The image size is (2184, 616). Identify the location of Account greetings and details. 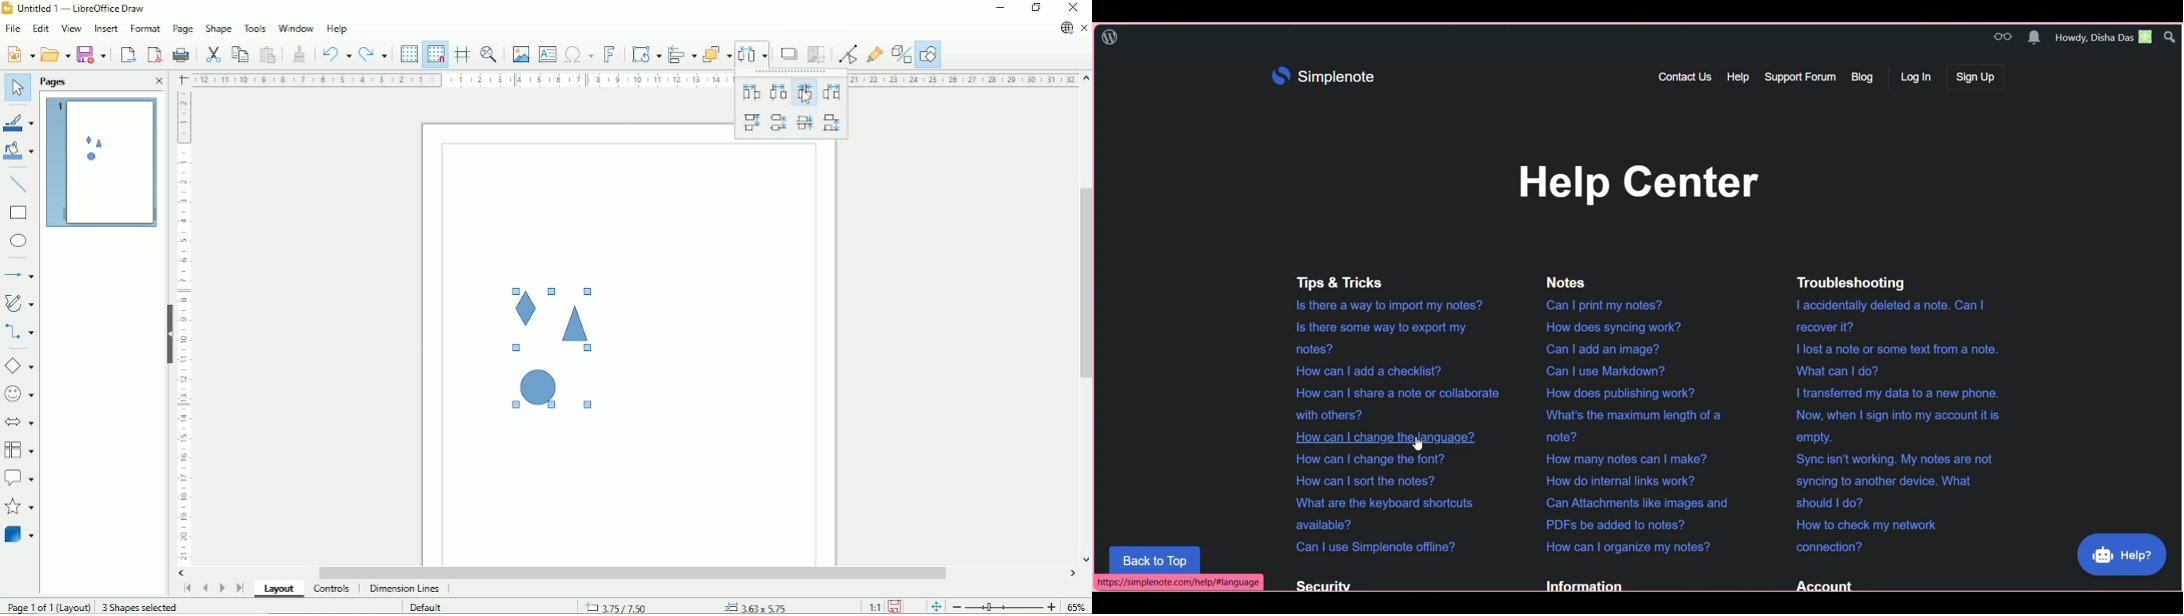
(2105, 37).